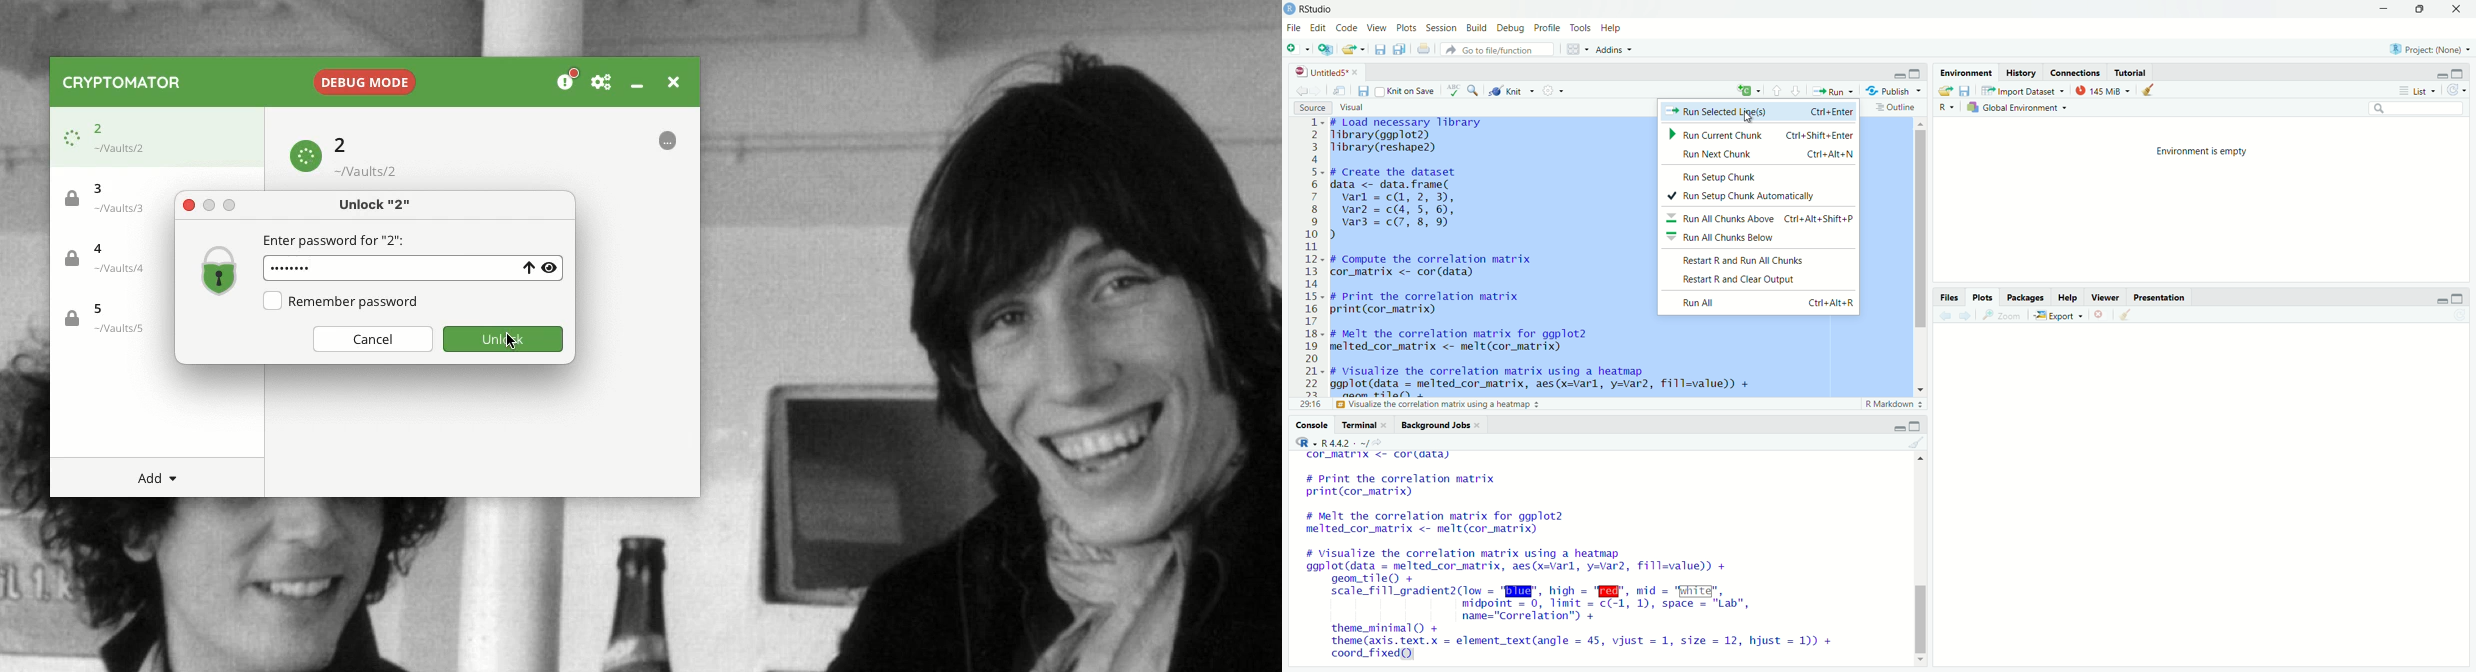 The height and width of the screenshot is (672, 2492). Describe the element at coordinates (2017, 108) in the screenshot. I see `global environment` at that location.